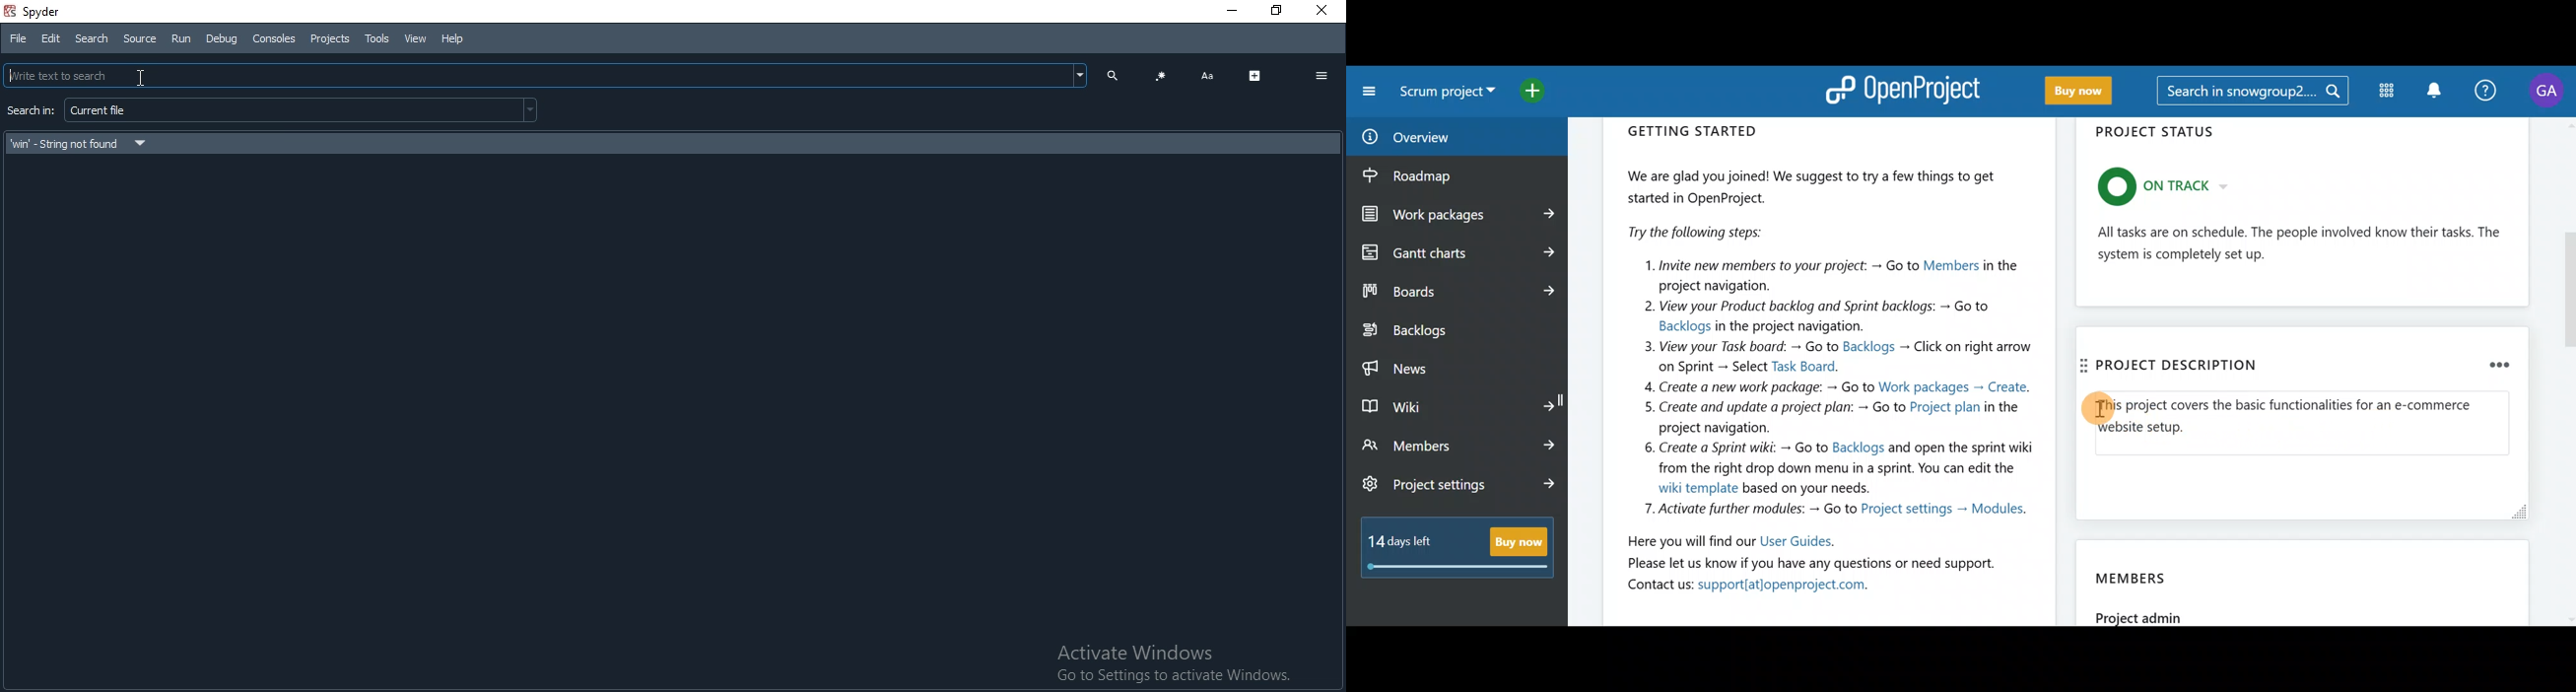  Describe the element at coordinates (1460, 445) in the screenshot. I see `Members` at that location.